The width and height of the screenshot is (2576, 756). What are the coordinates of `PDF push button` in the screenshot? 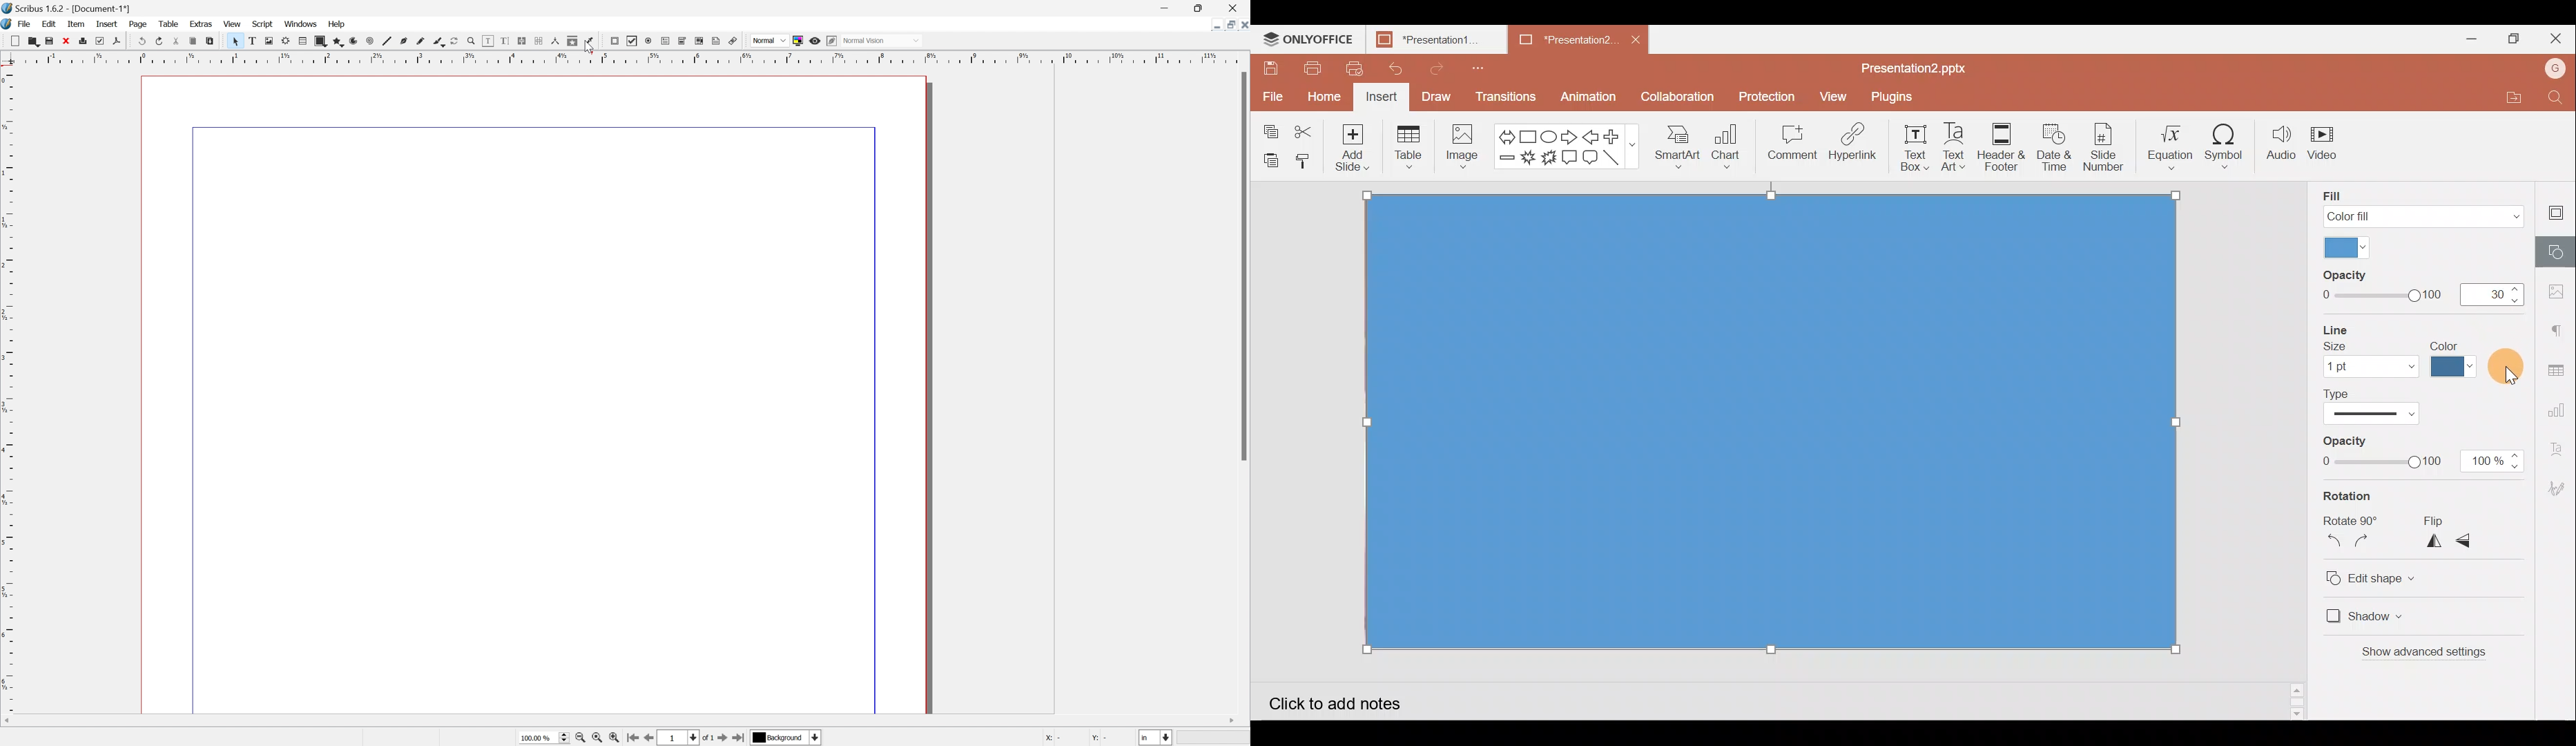 It's located at (613, 41).